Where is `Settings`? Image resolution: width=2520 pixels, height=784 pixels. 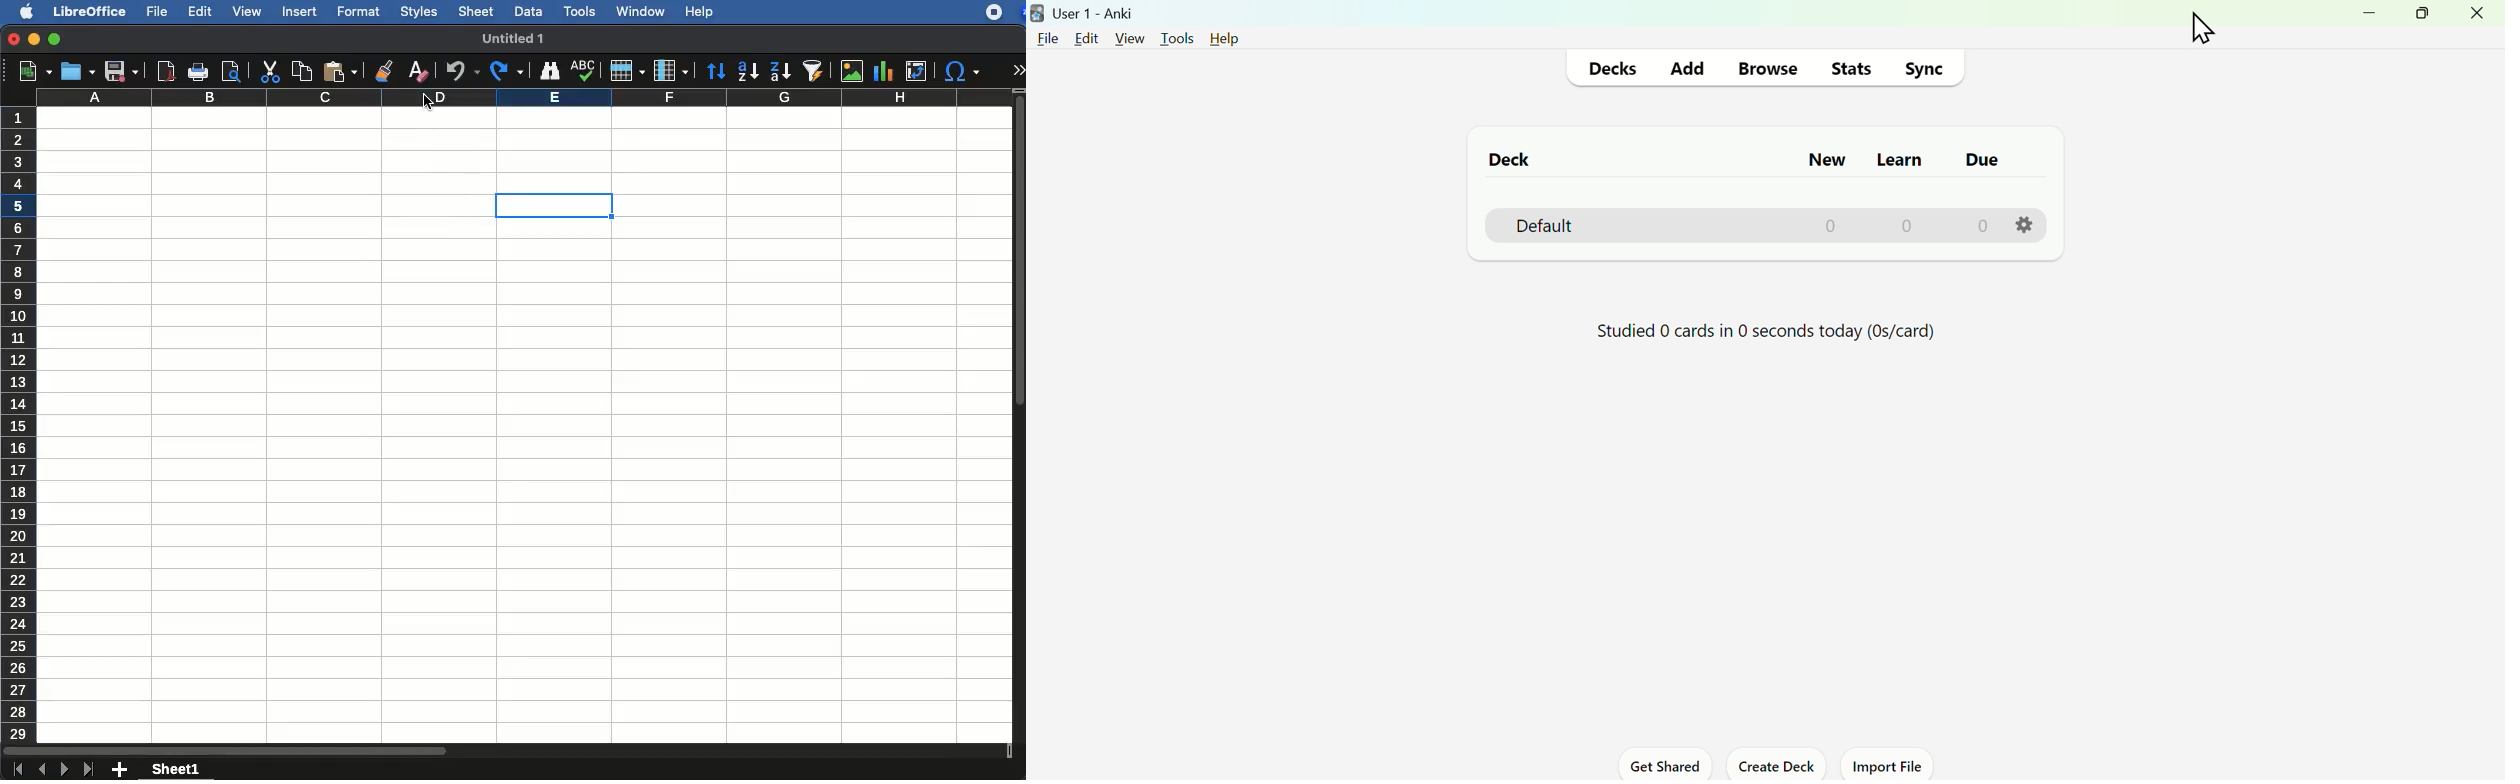 Settings is located at coordinates (2026, 224).